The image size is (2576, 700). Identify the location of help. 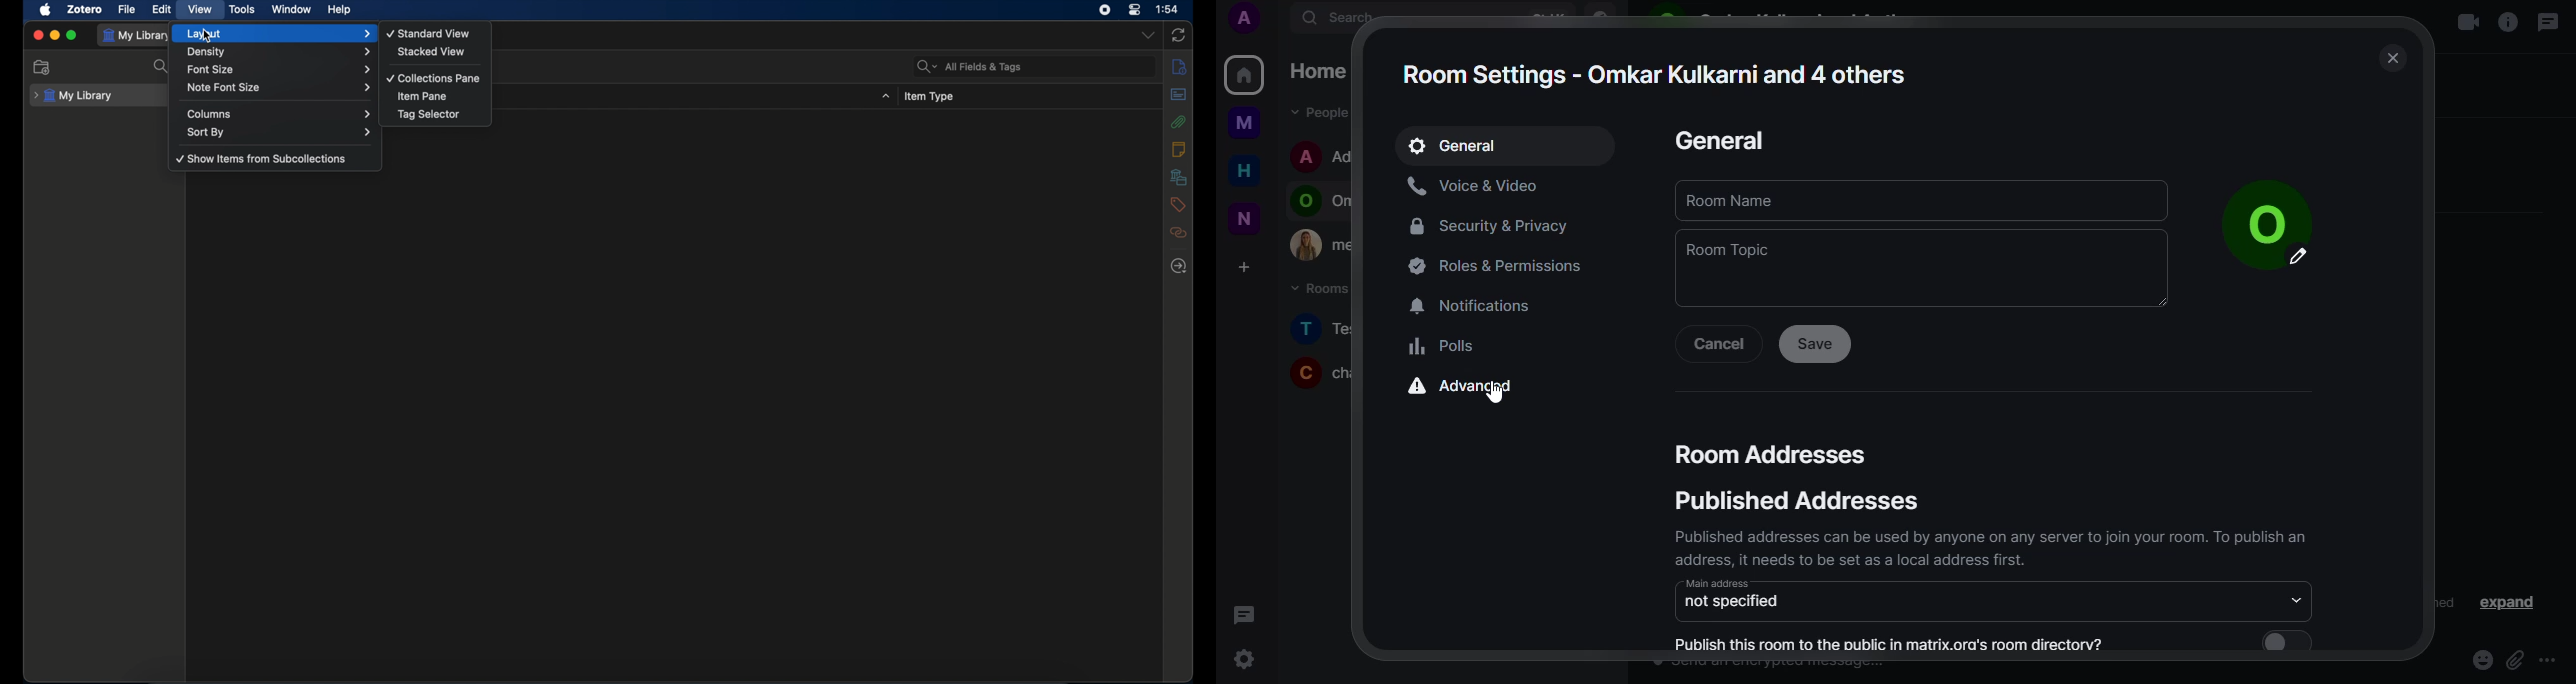
(339, 10).